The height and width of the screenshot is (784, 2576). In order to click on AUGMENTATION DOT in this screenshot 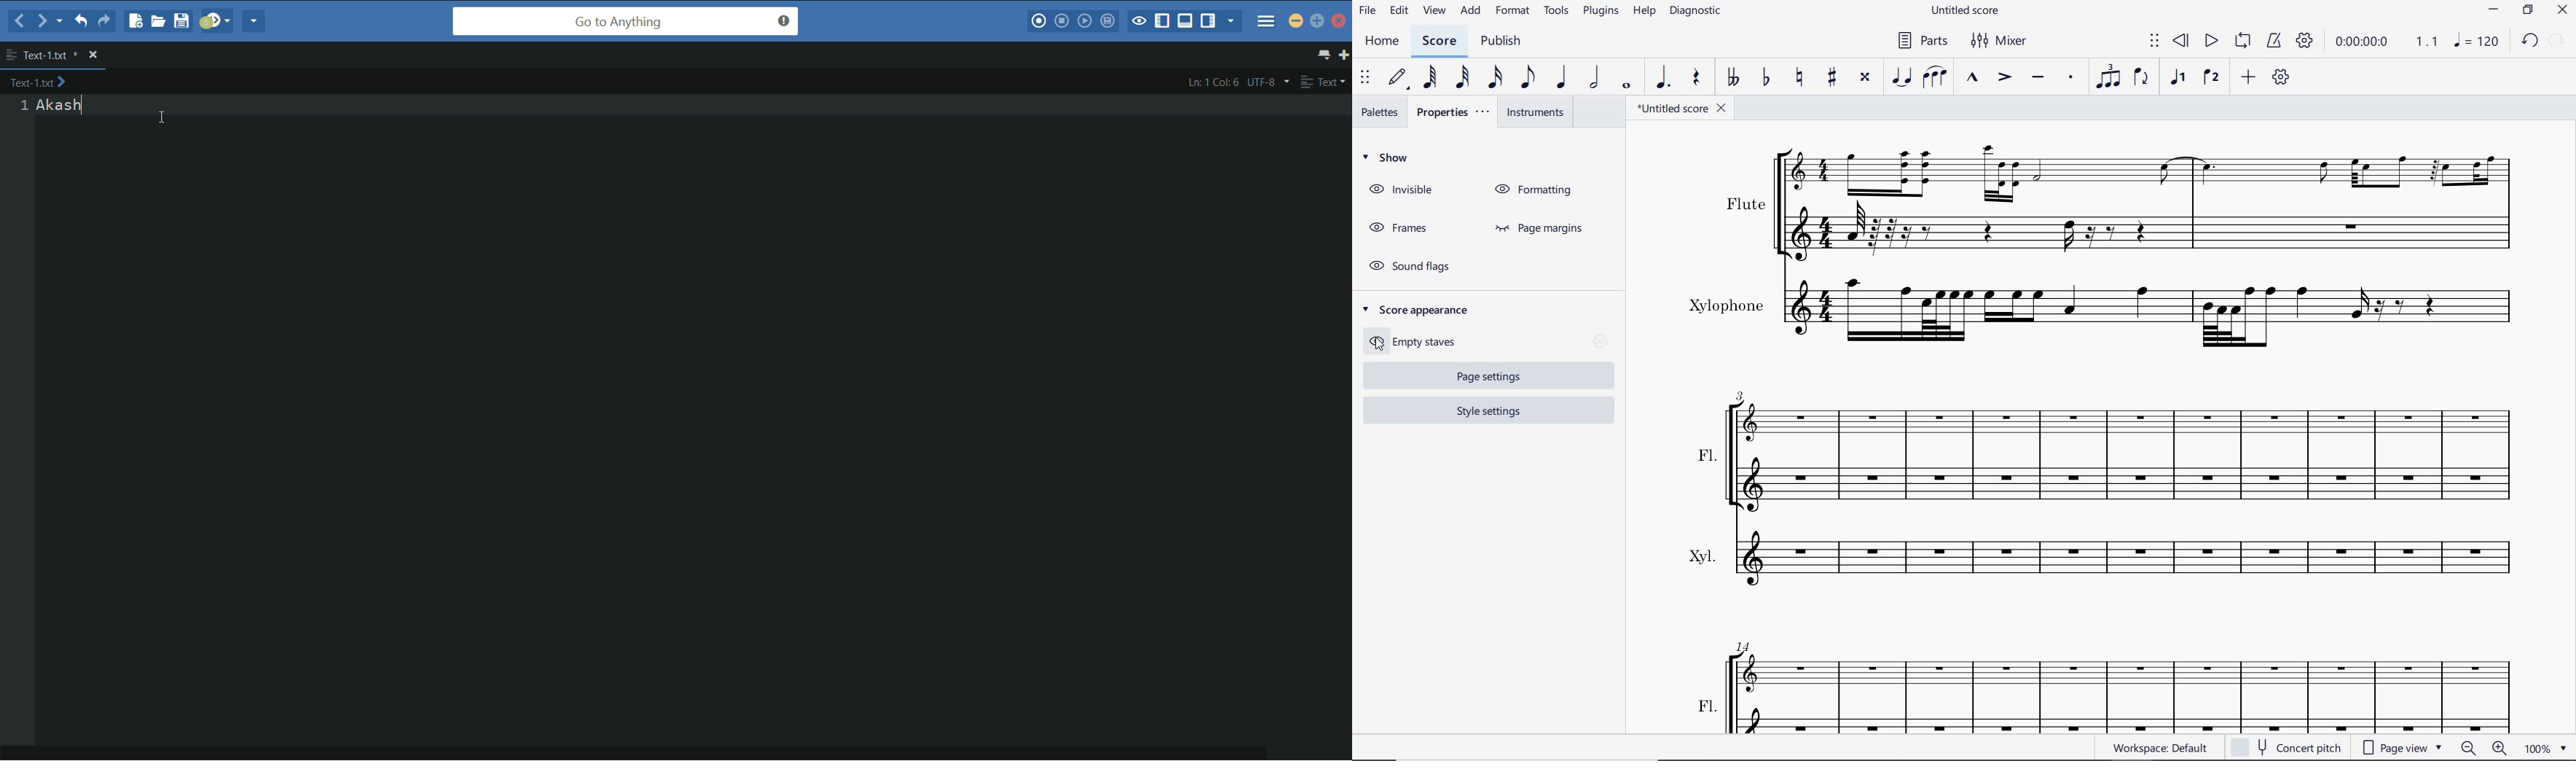, I will do `click(1661, 79)`.